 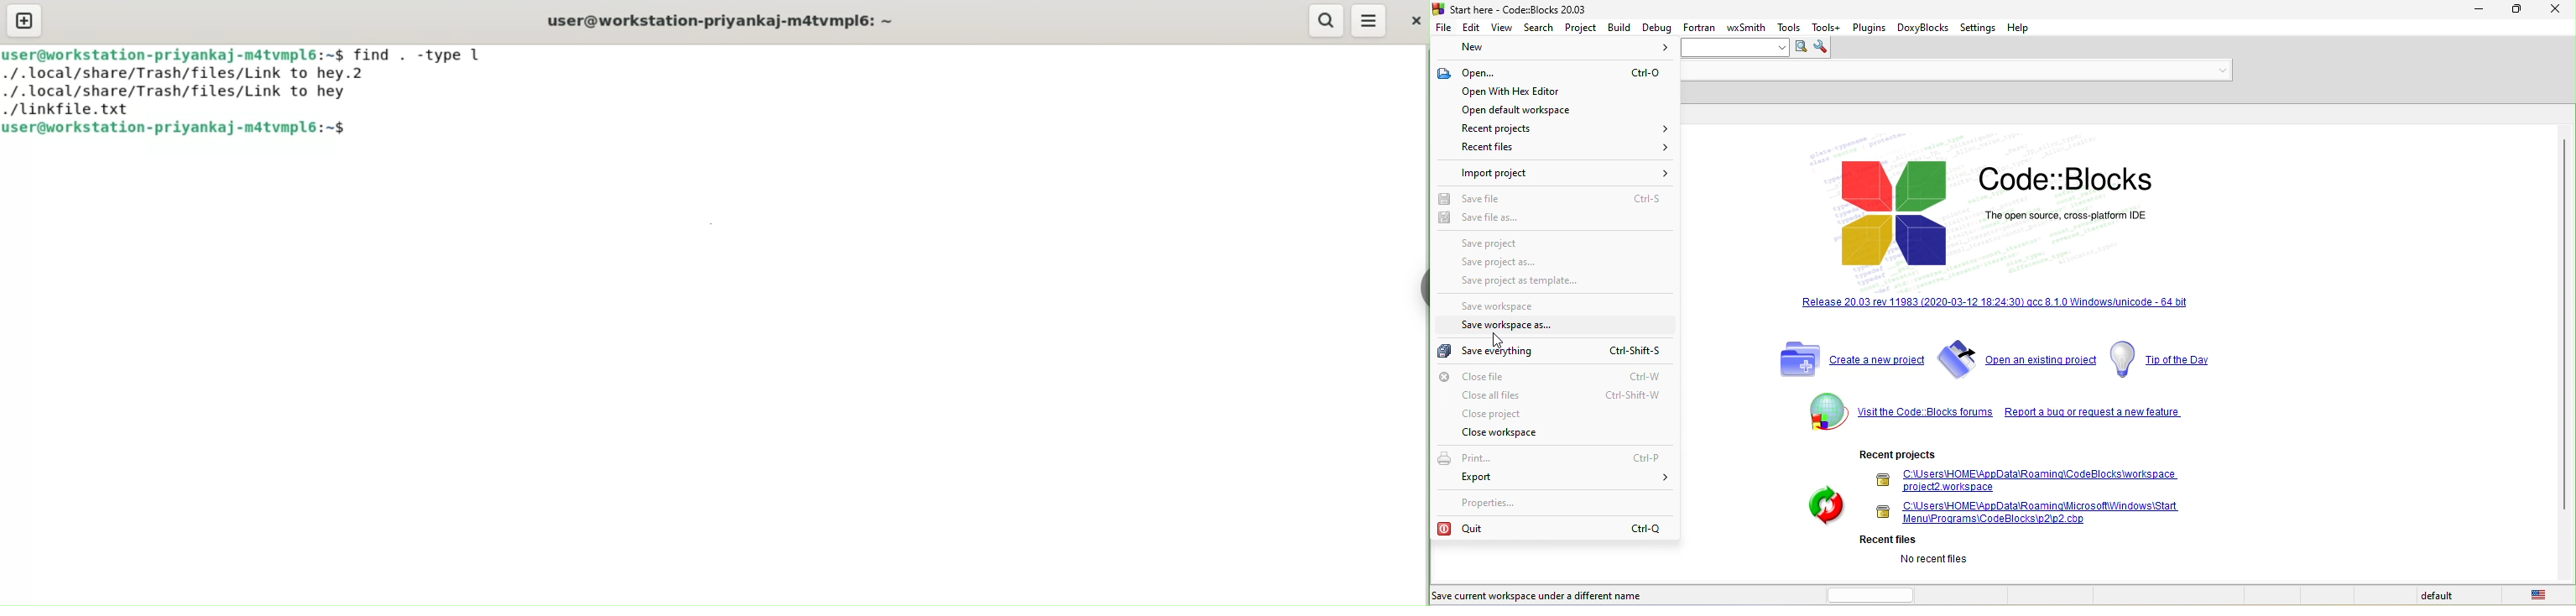 I want to click on close, so click(x=2557, y=12).